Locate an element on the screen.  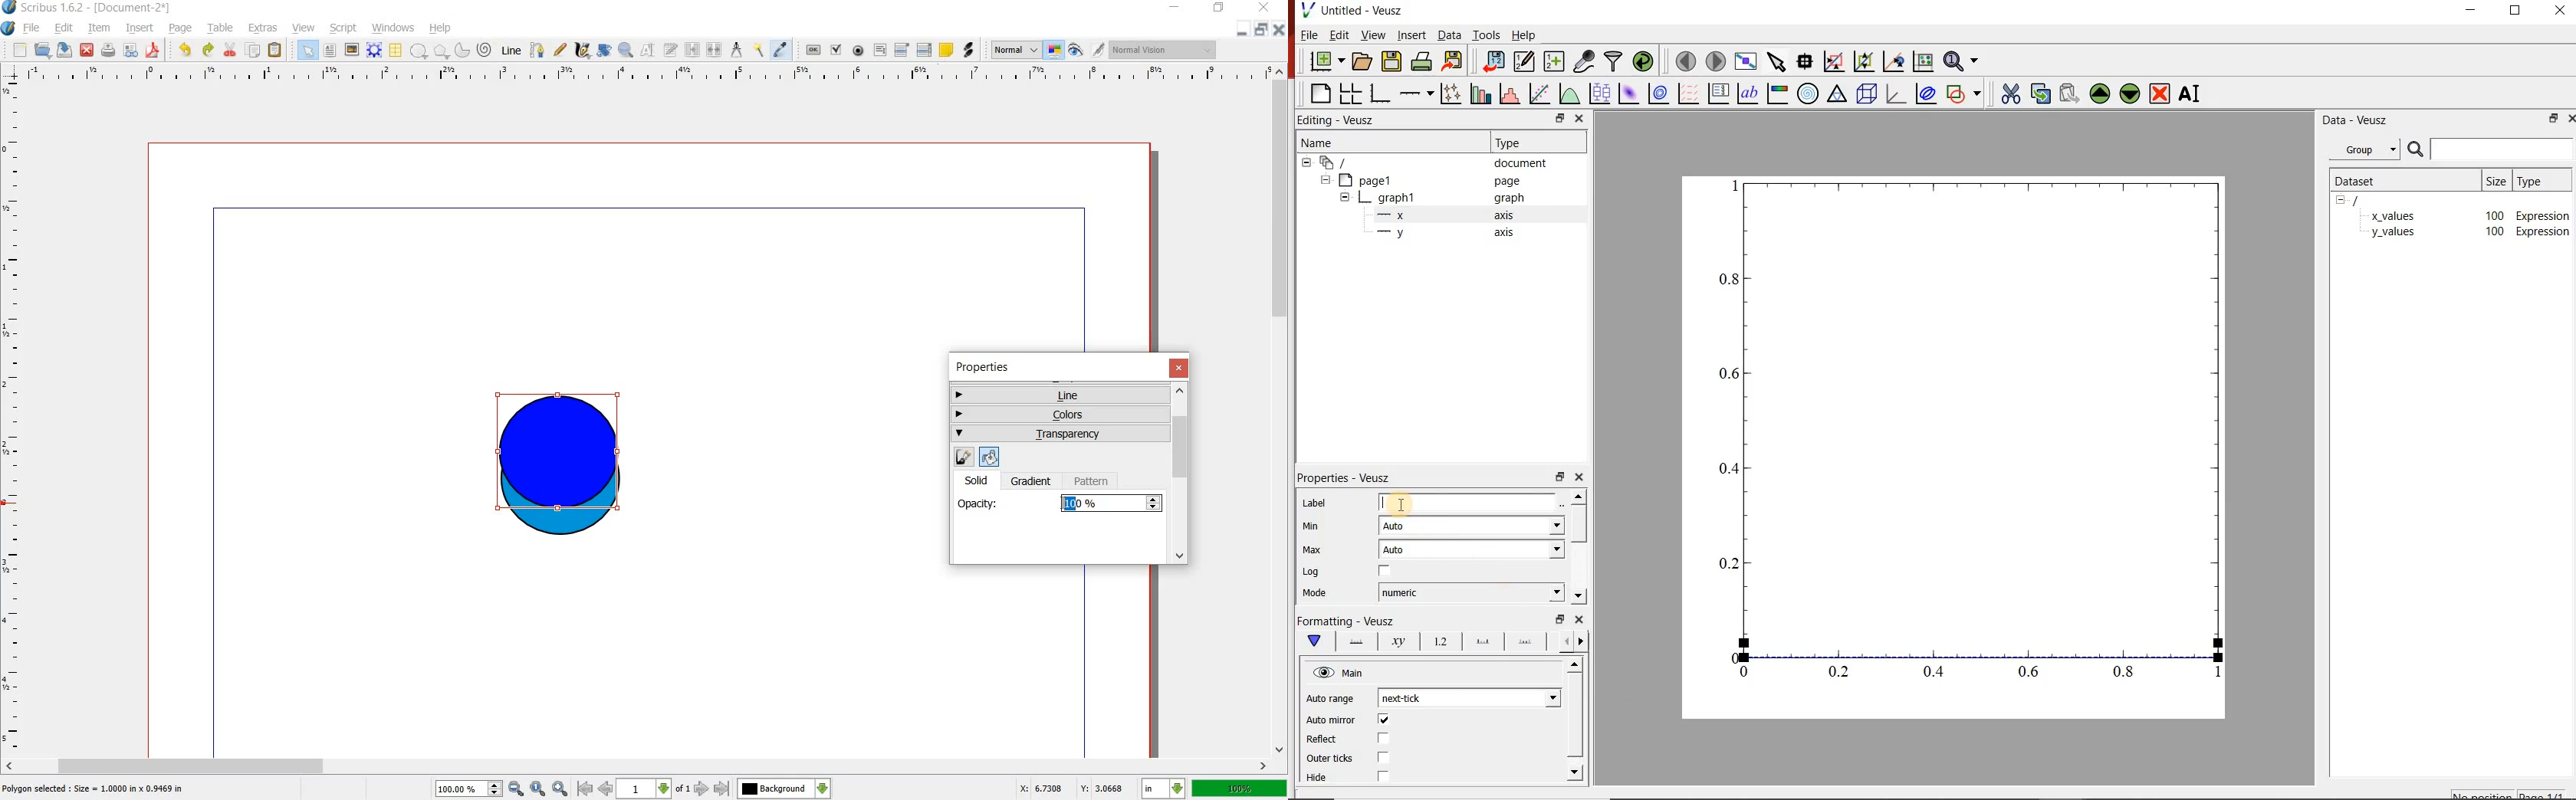
pdf check box is located at coordinates (835, 51).